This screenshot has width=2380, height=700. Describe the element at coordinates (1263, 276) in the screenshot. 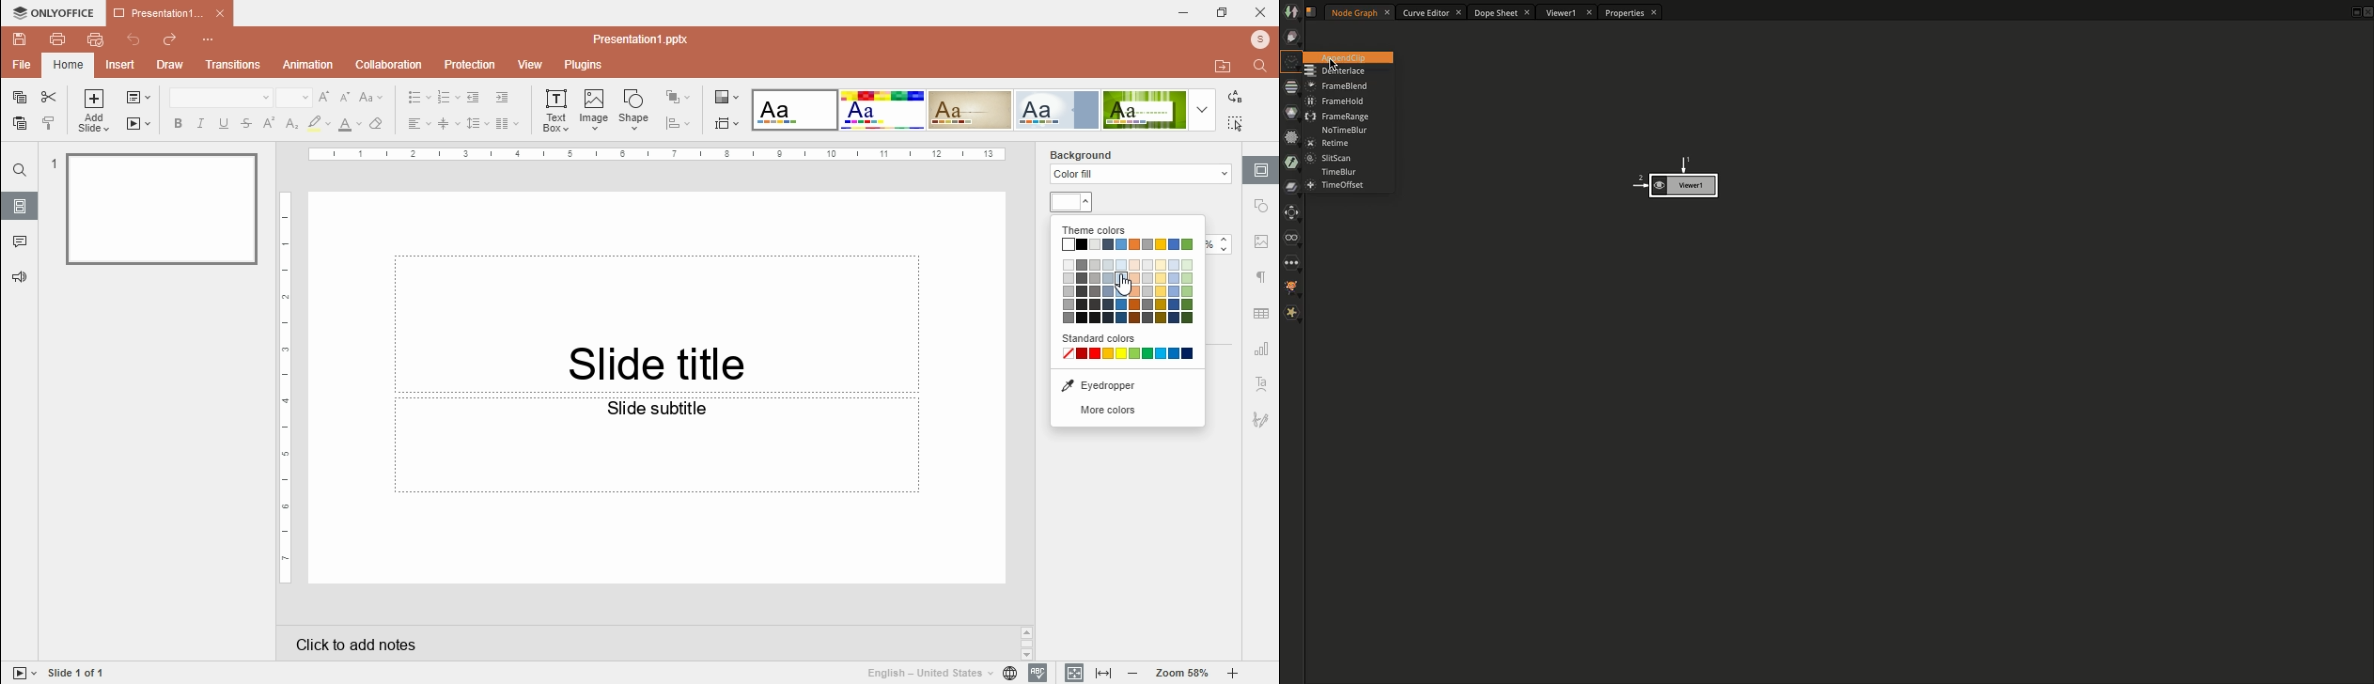

I see `paragraph settings` at that location.